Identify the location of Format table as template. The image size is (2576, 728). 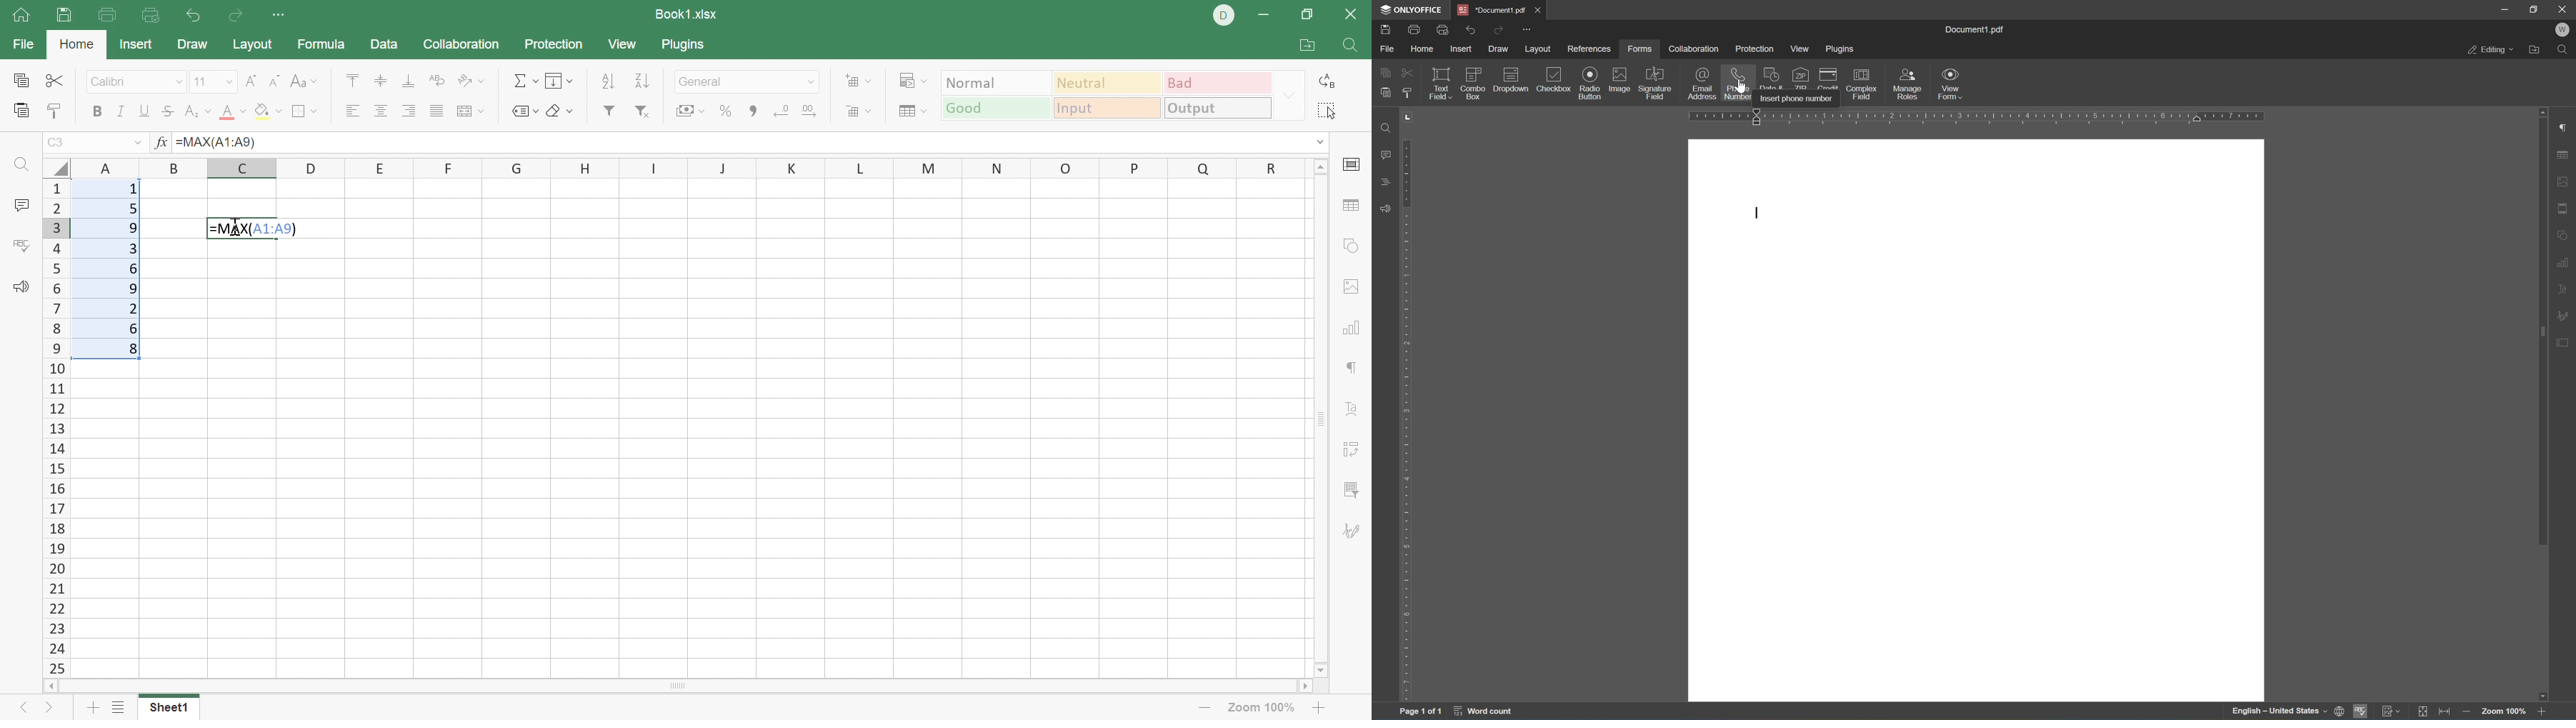
(912, 111).